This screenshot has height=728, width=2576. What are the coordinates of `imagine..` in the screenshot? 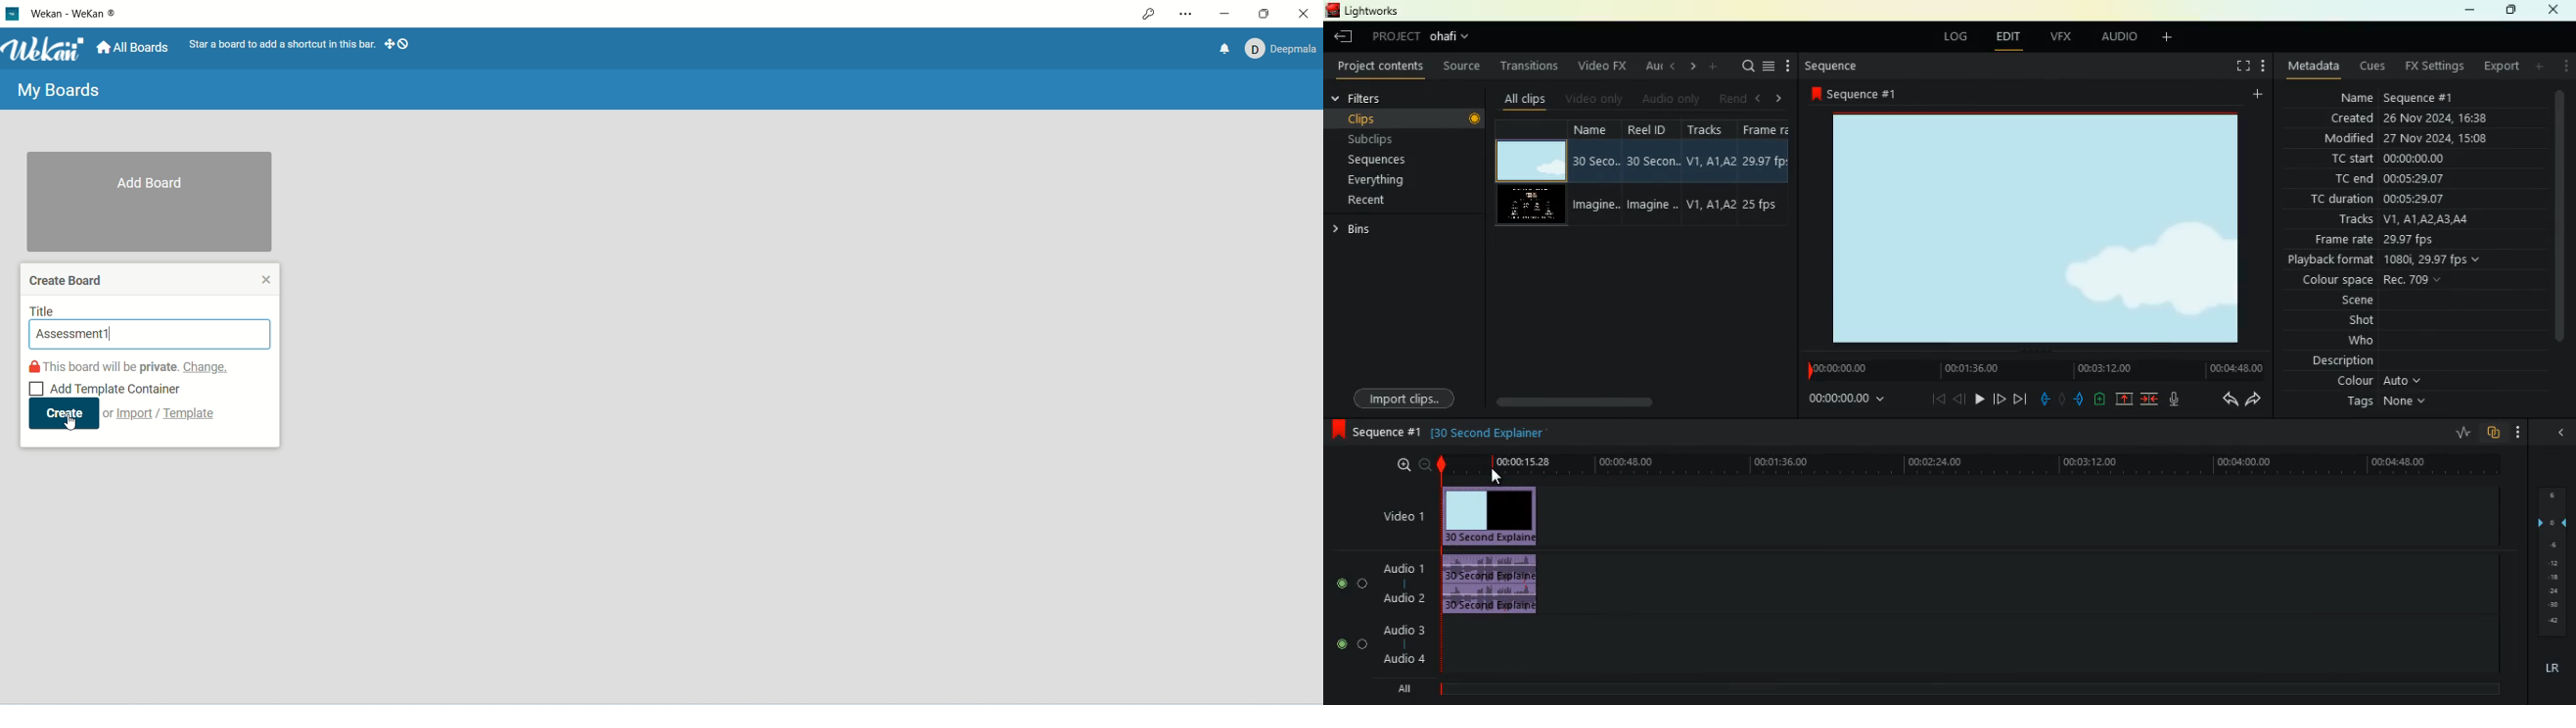 It's located at (1652, 206).